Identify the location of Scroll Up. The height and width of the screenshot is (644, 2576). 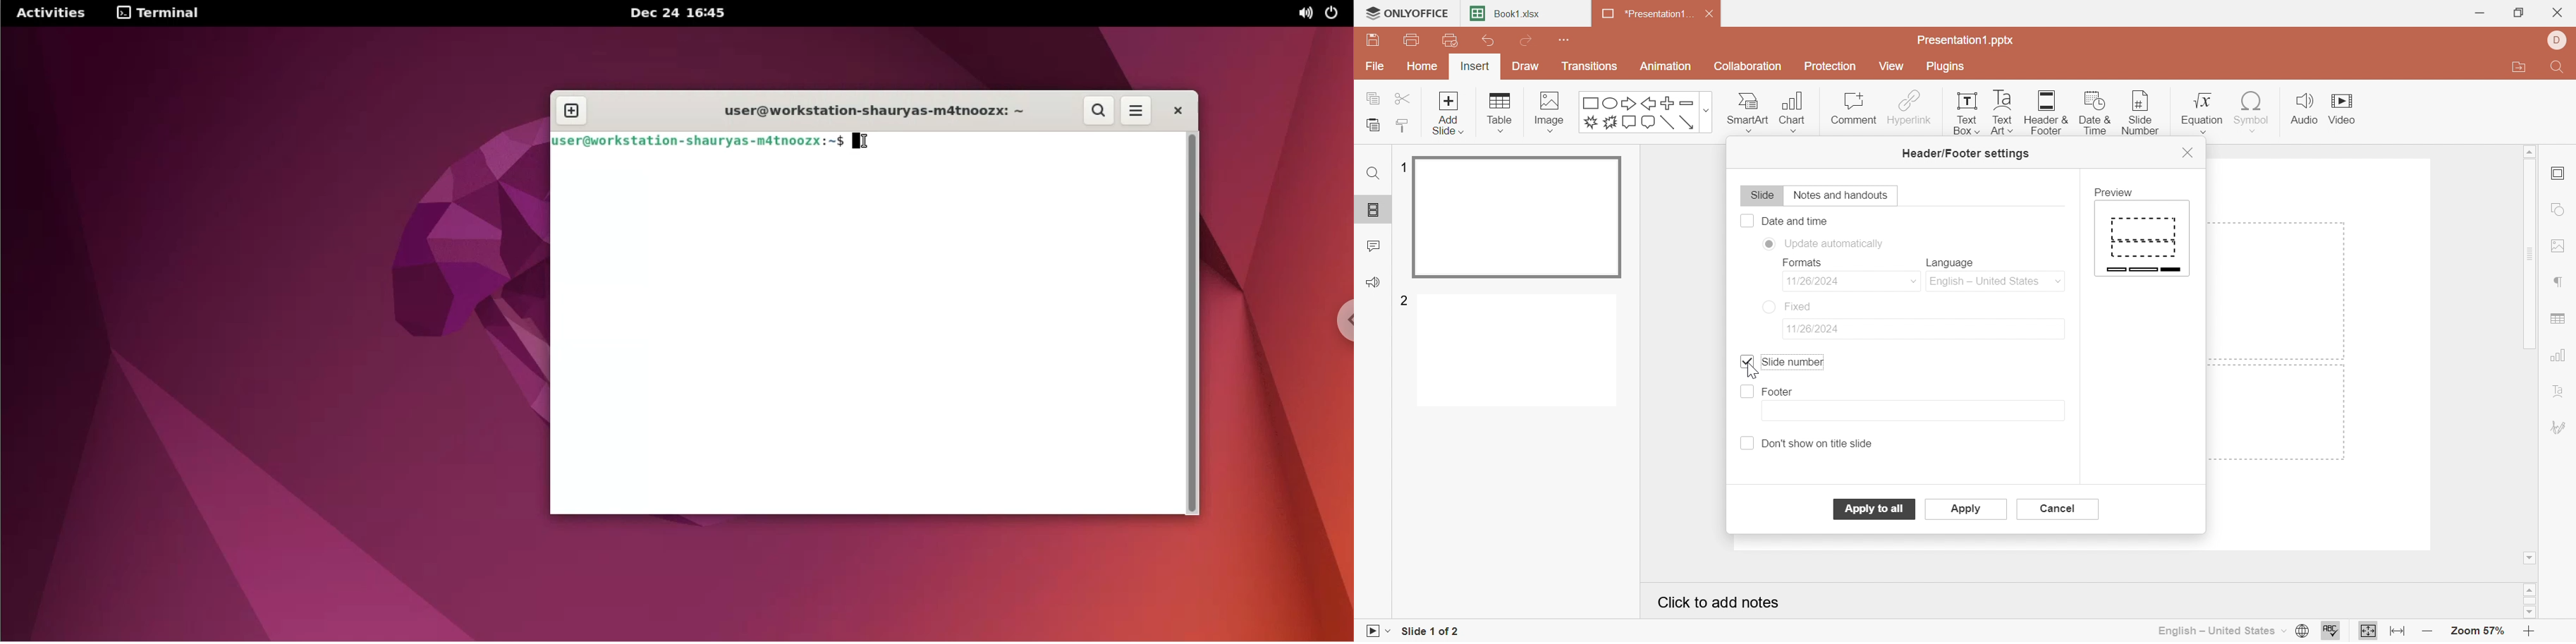
(2529, 150).